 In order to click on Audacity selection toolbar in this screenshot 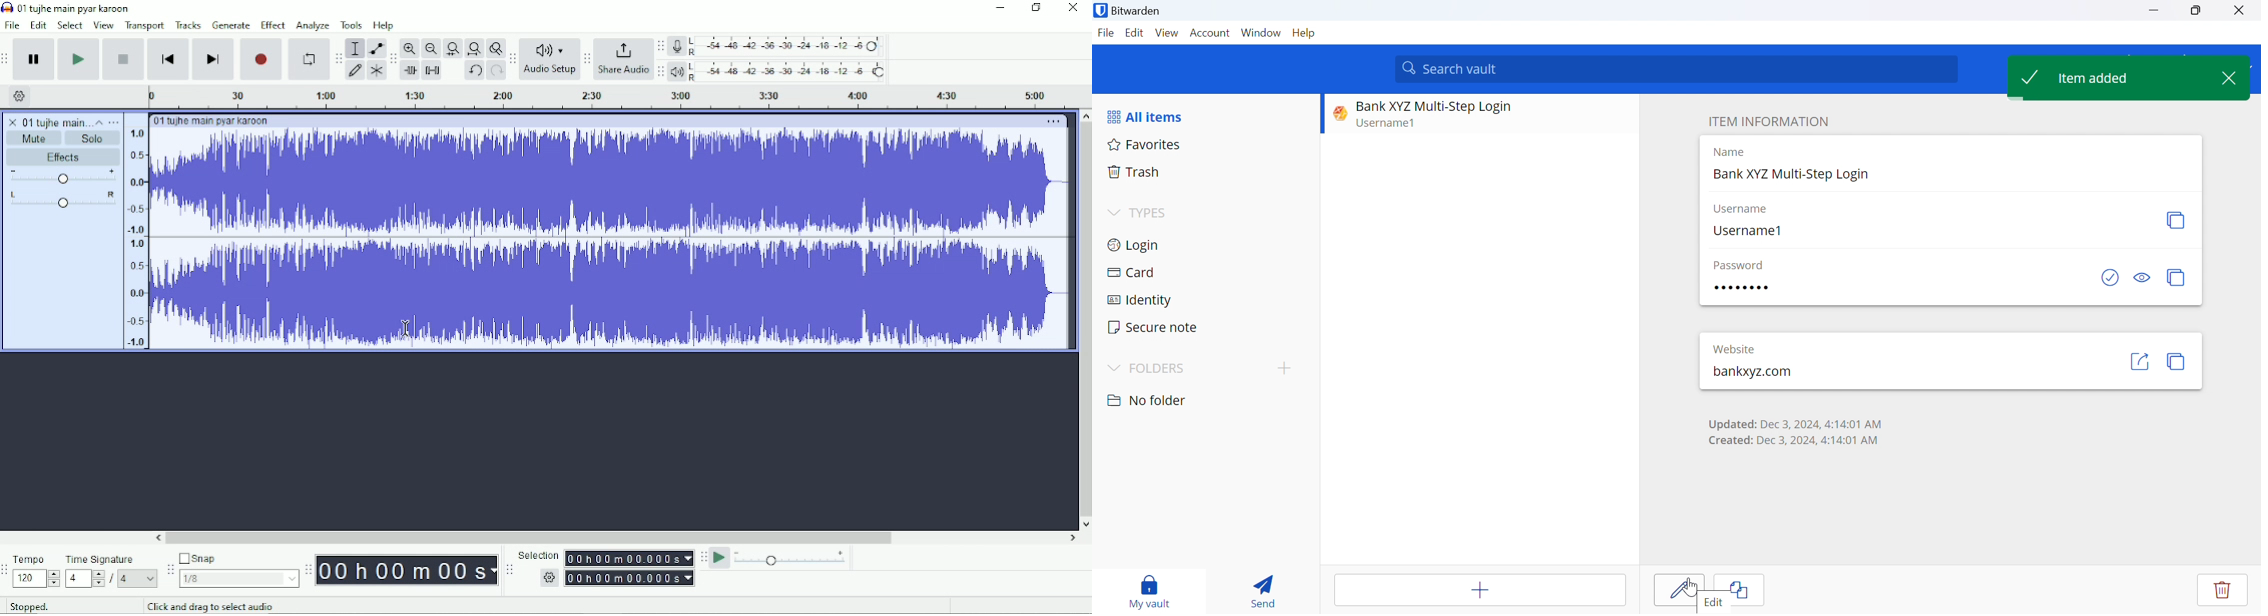, I will do `click(510, 571)`.